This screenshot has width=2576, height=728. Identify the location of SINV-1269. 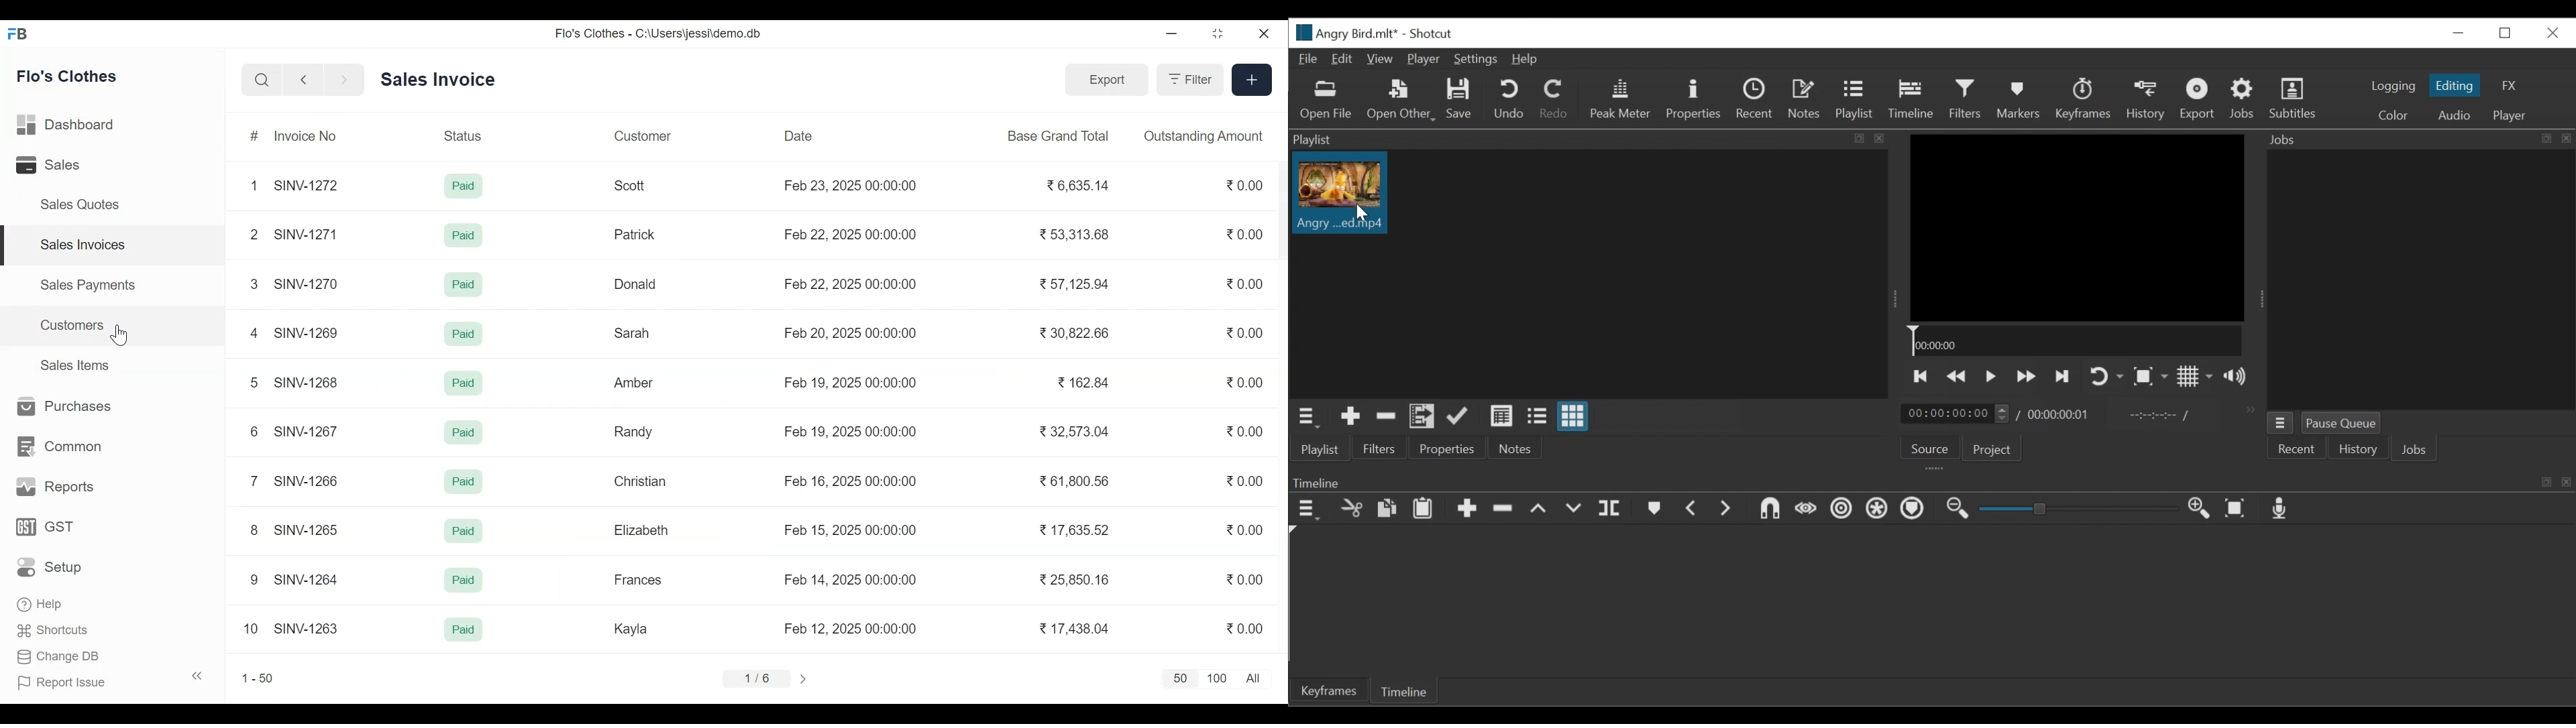
(307, 333).